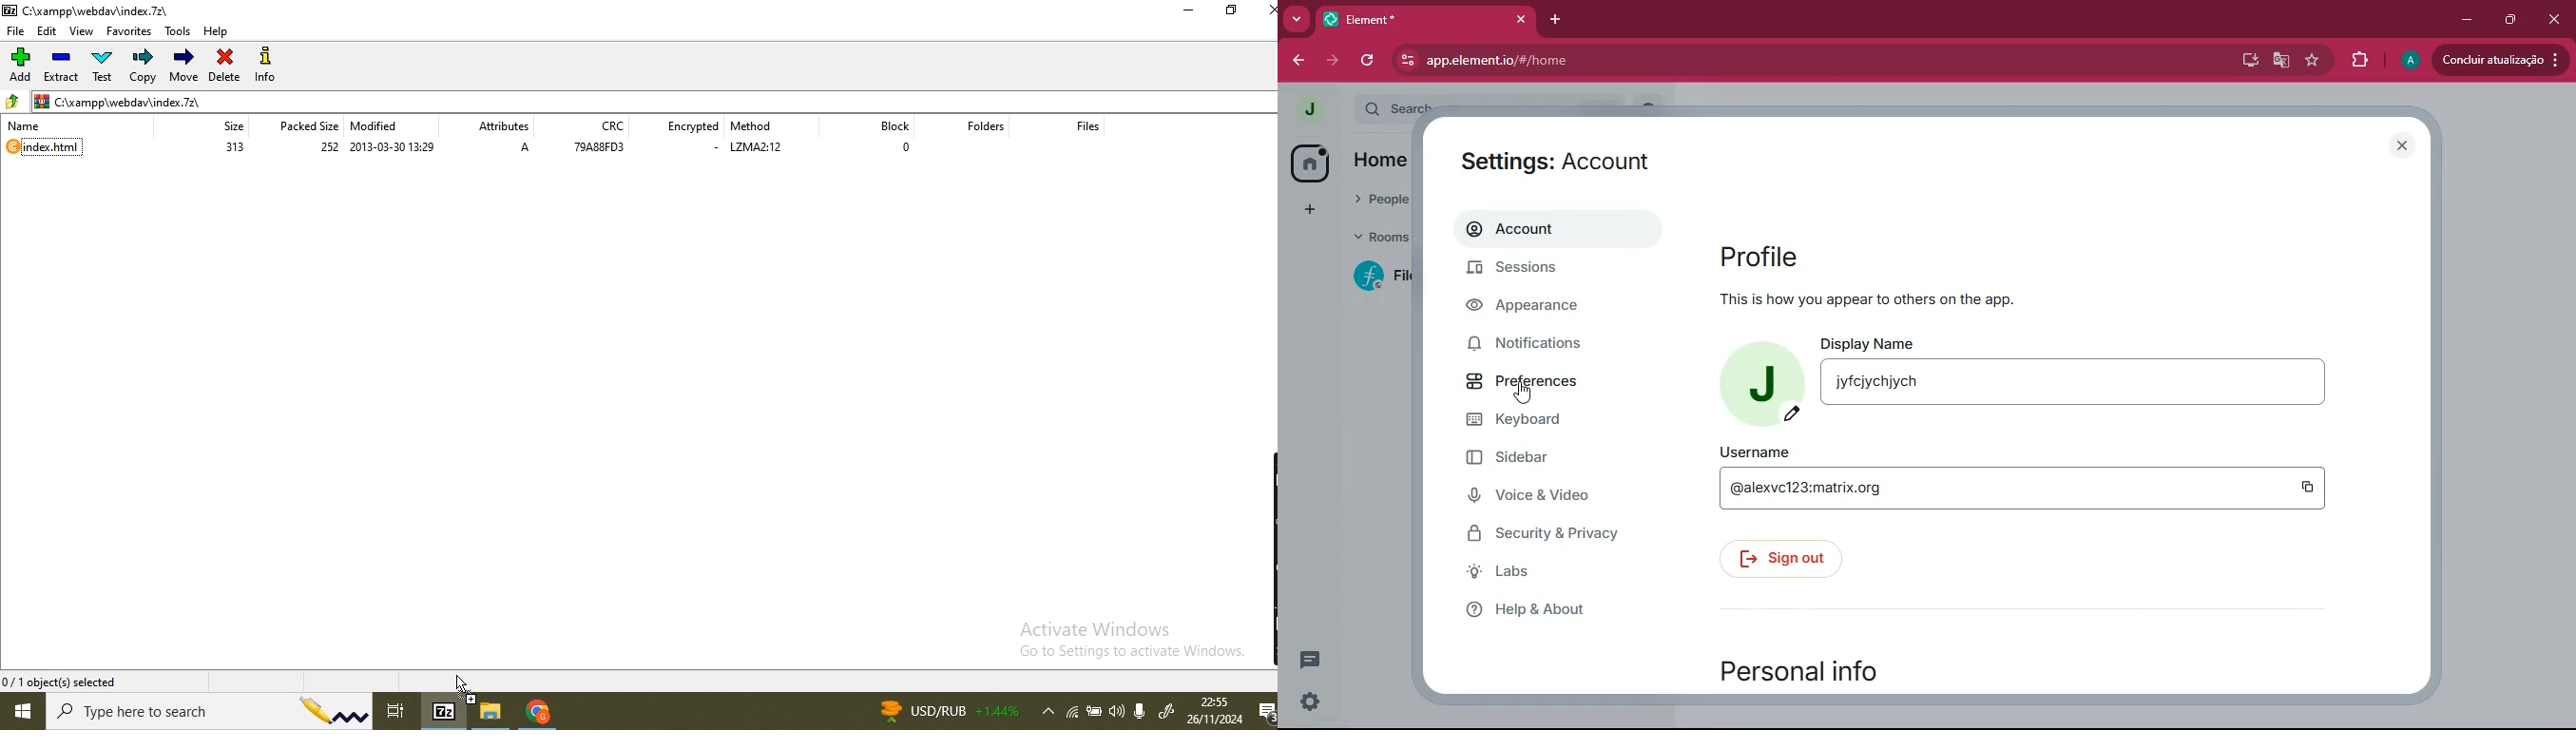  What do you see at coordinates (1585, 157) in the screenshot?
I see `settings : account` at bounding box center [1585, 157].